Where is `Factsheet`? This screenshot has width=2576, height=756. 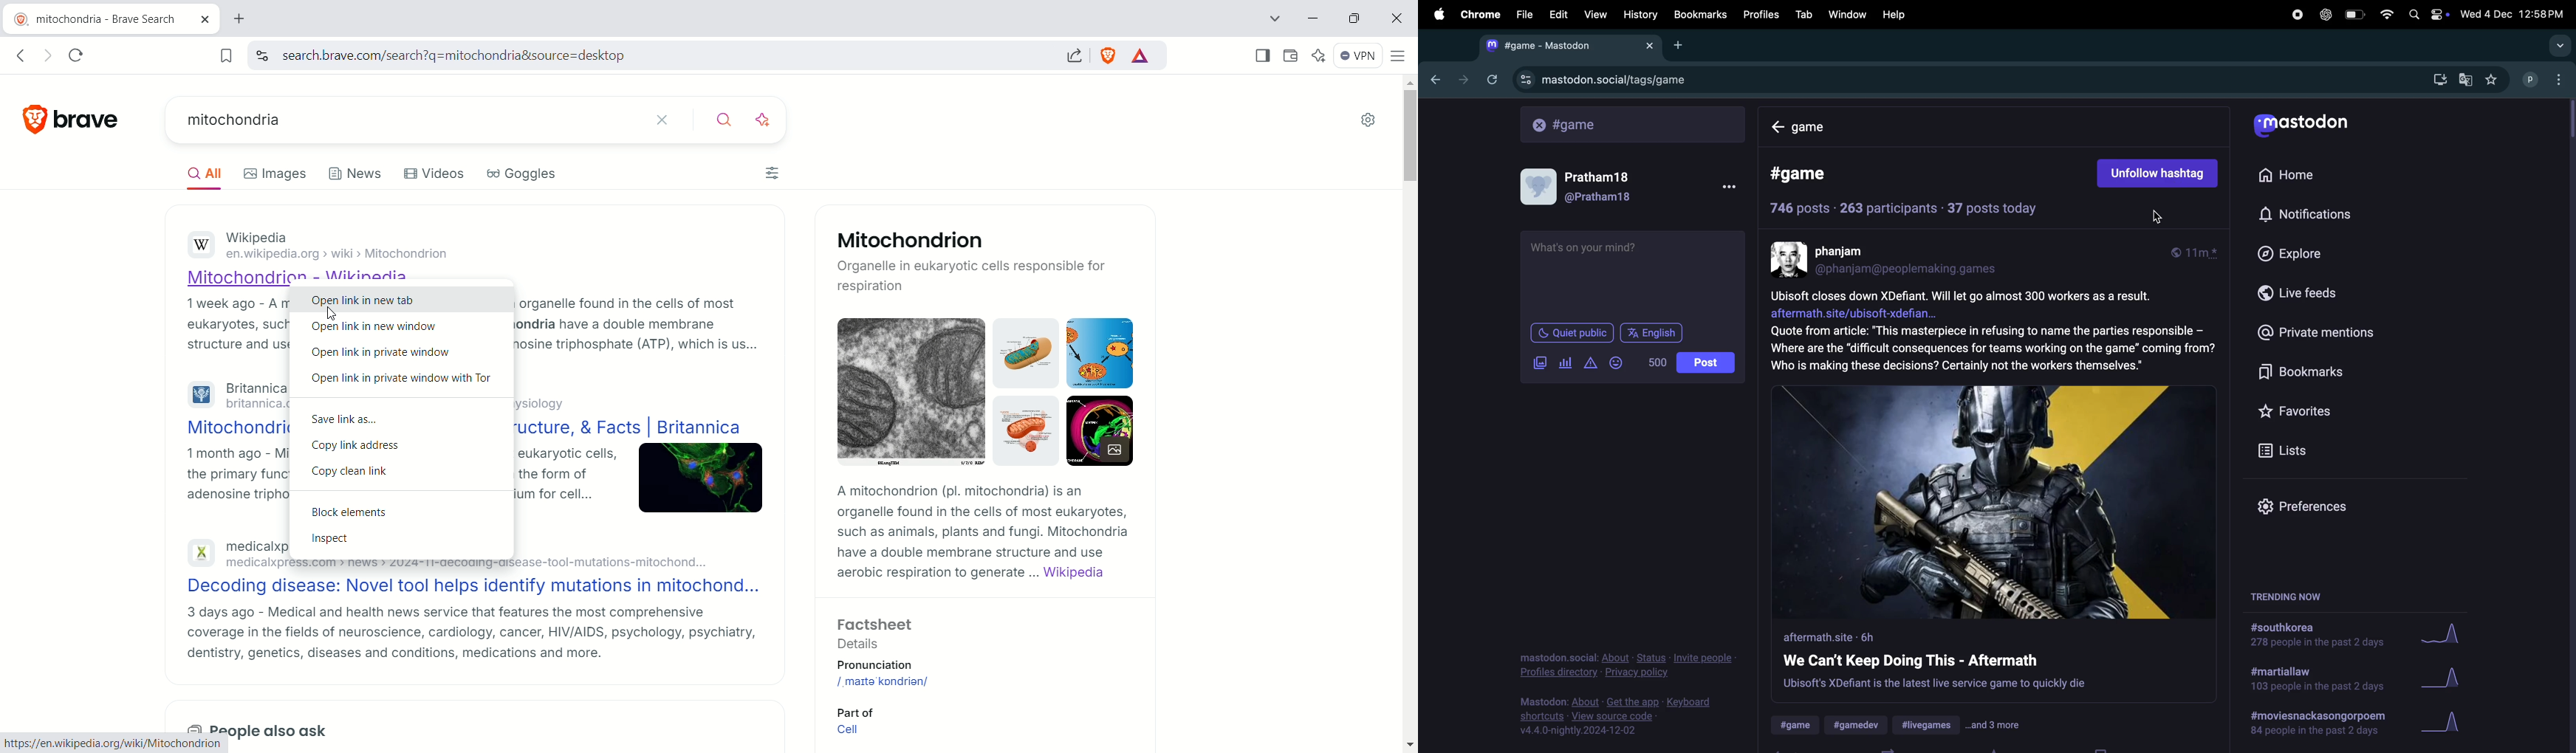
Factsheet is located at coordinates (871, 623).